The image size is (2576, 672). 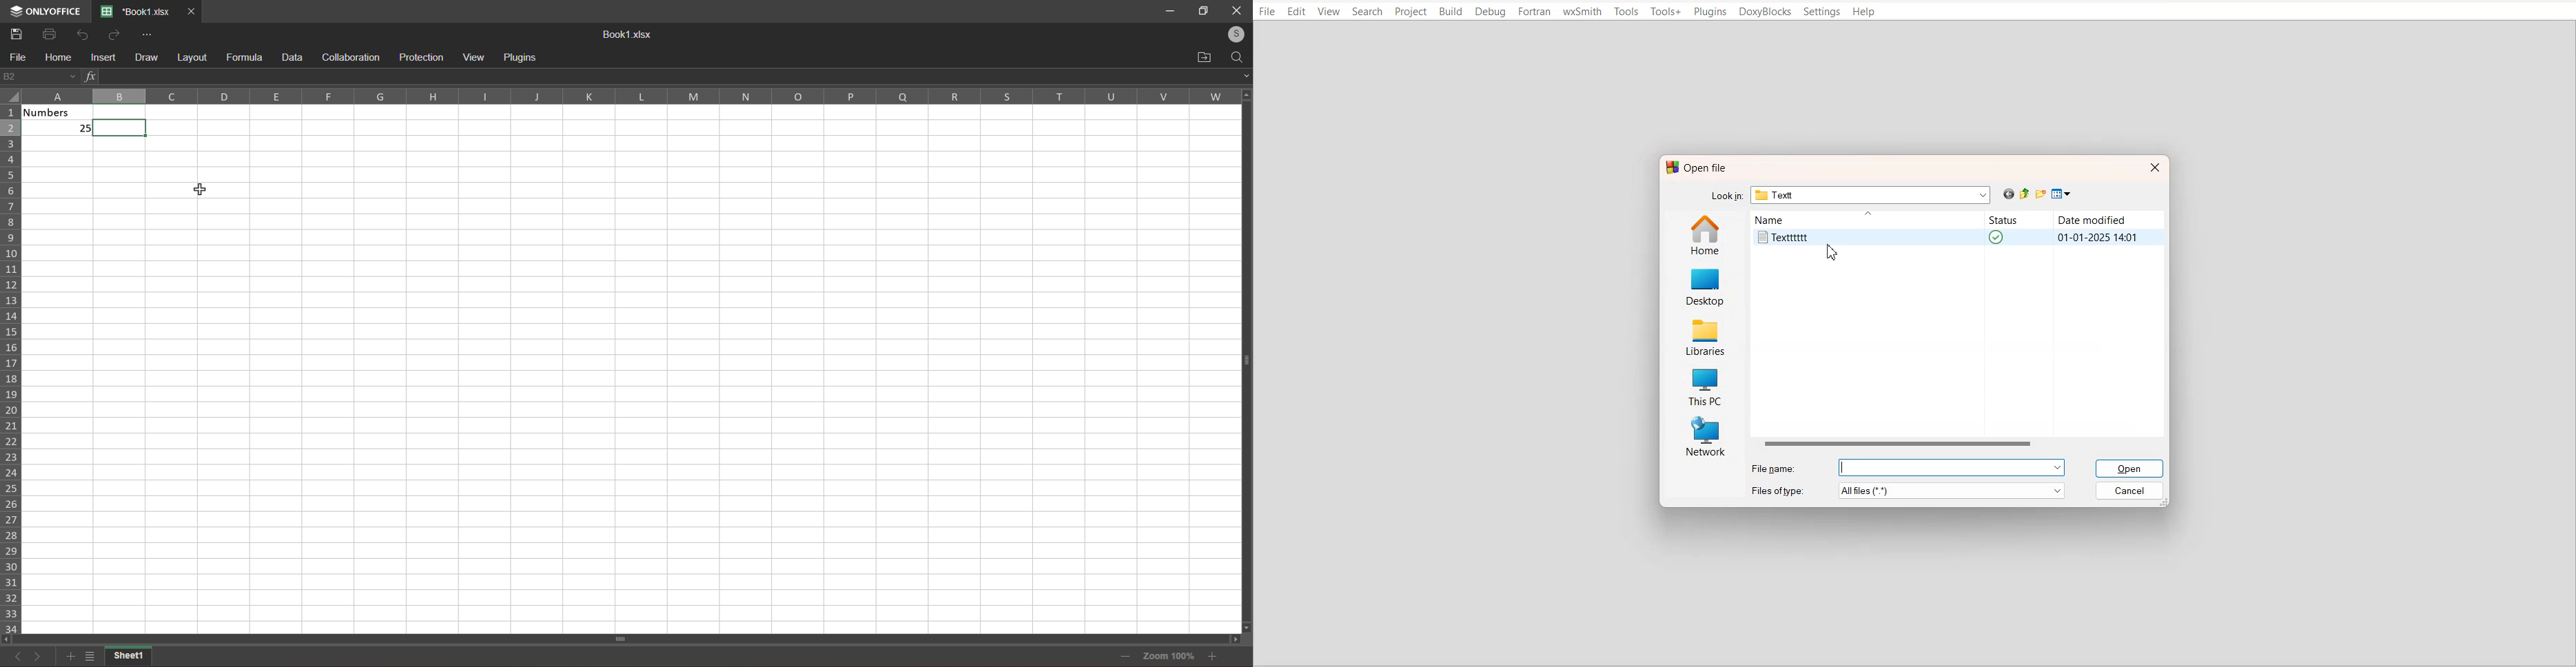 What do you see at coordinates (1171, 12) in the screenshot?
I see `minimize` at bounding box center [1171, 12].